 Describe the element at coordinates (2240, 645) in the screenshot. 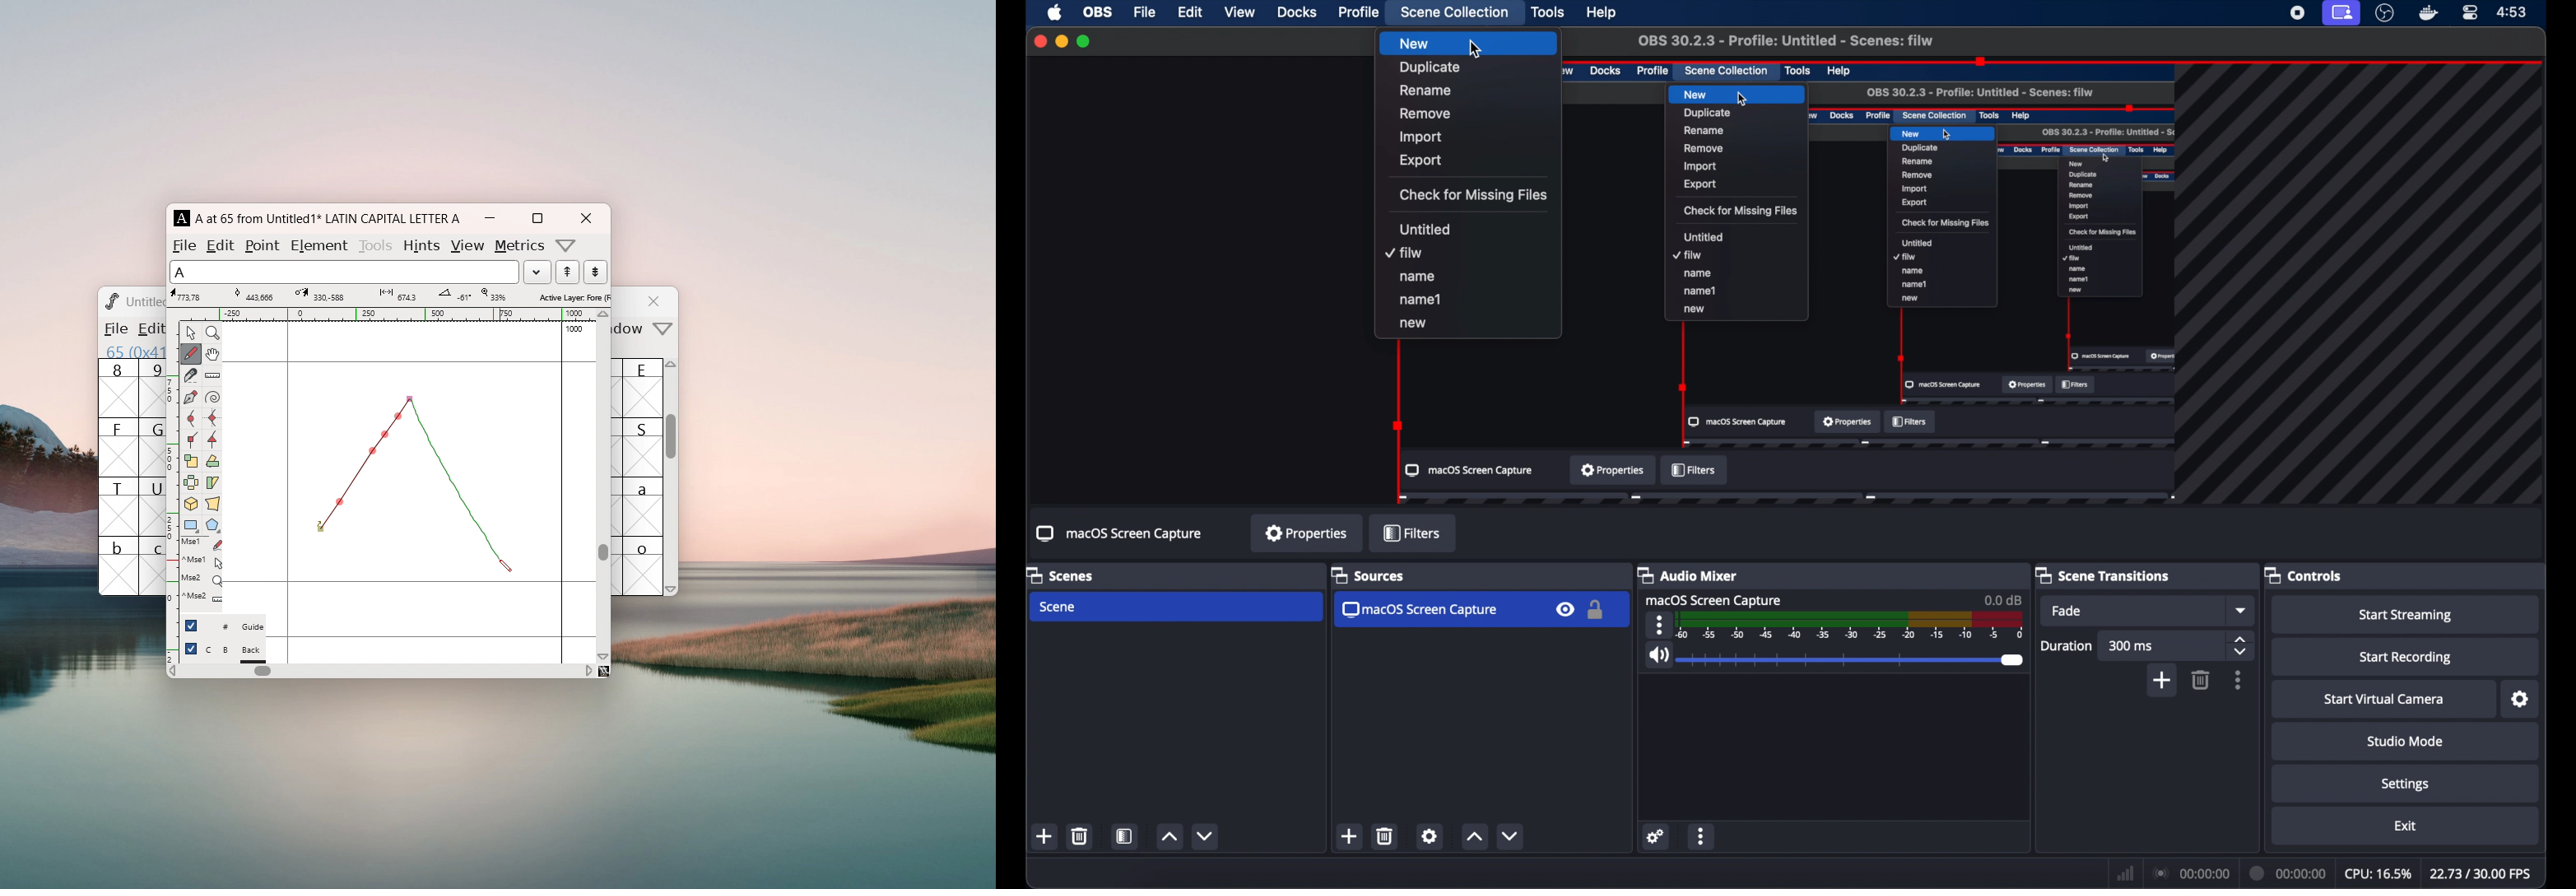

I see `stepper button` at that location.